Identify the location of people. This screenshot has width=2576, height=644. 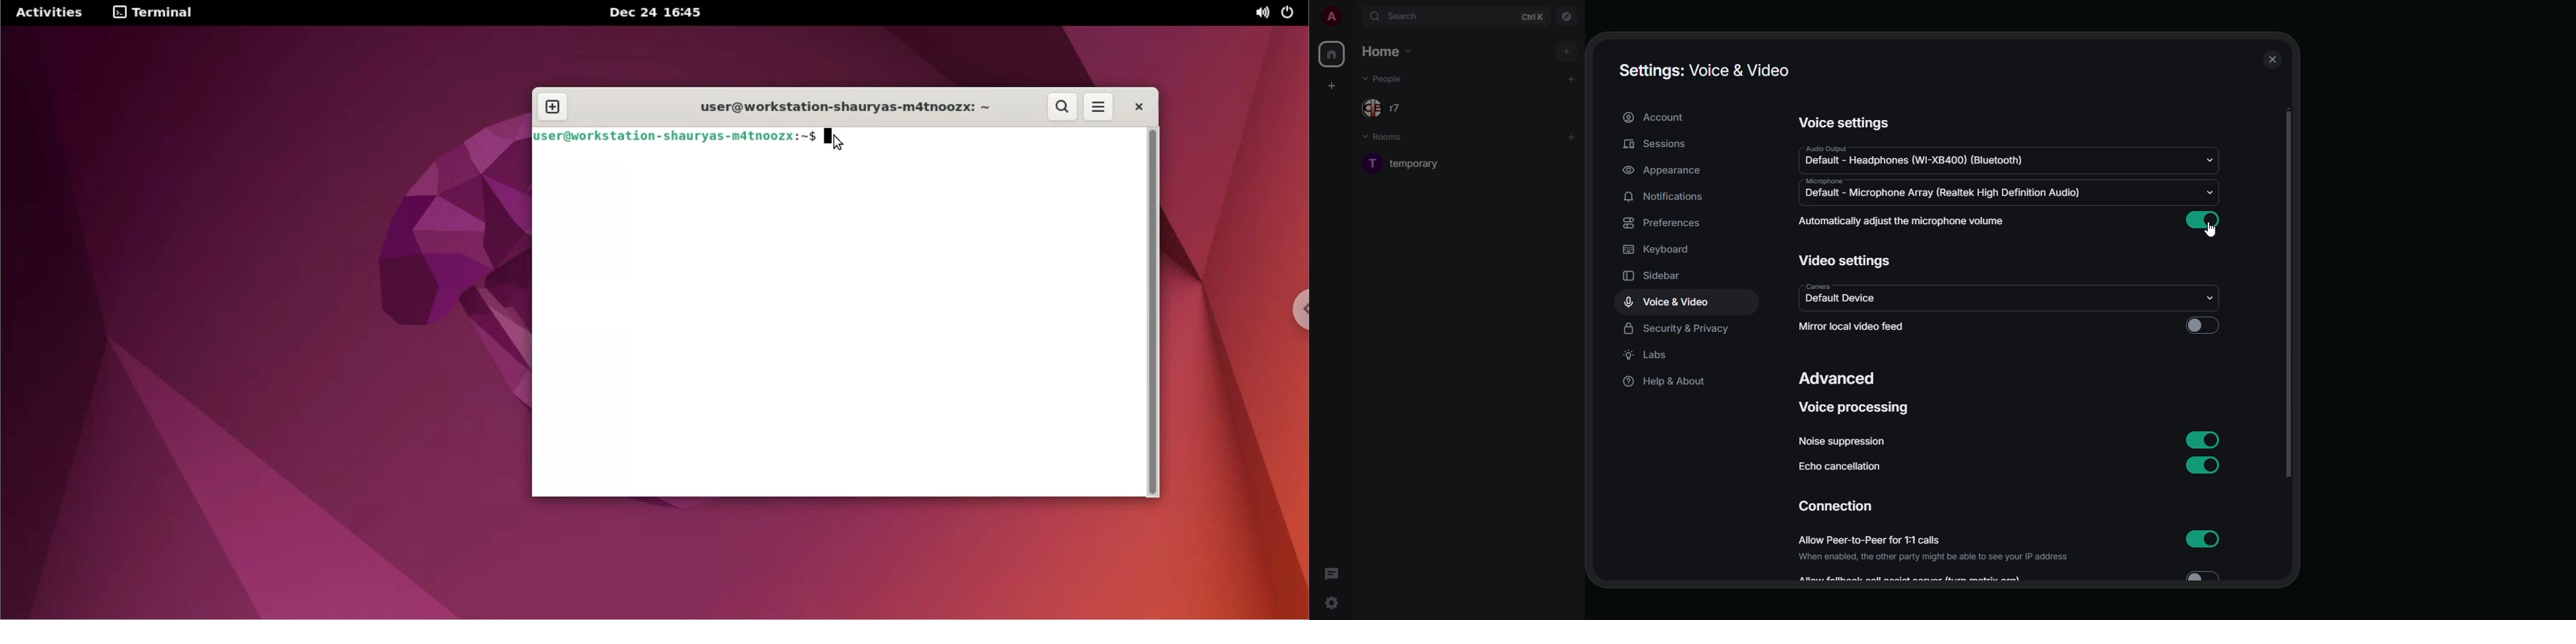
(1390, 79).